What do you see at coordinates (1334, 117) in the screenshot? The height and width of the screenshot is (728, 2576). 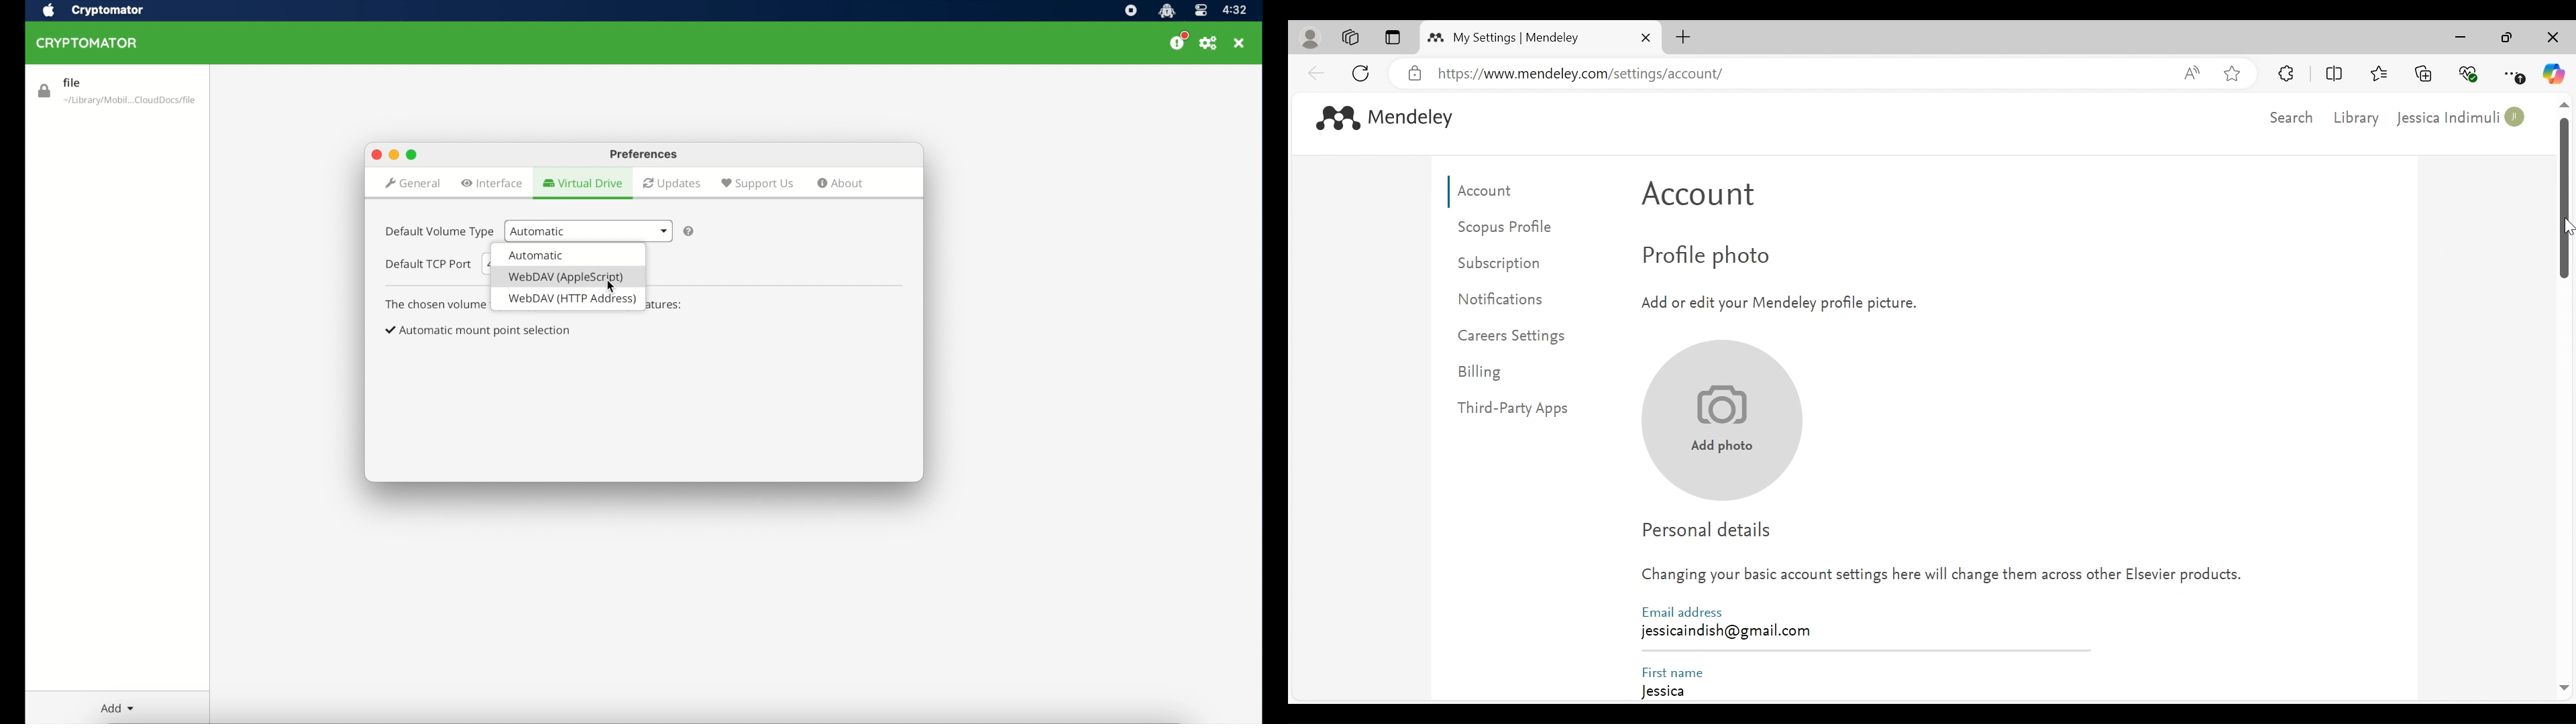 I see `Mendeley Logo` at bounding box center [1334, 117].